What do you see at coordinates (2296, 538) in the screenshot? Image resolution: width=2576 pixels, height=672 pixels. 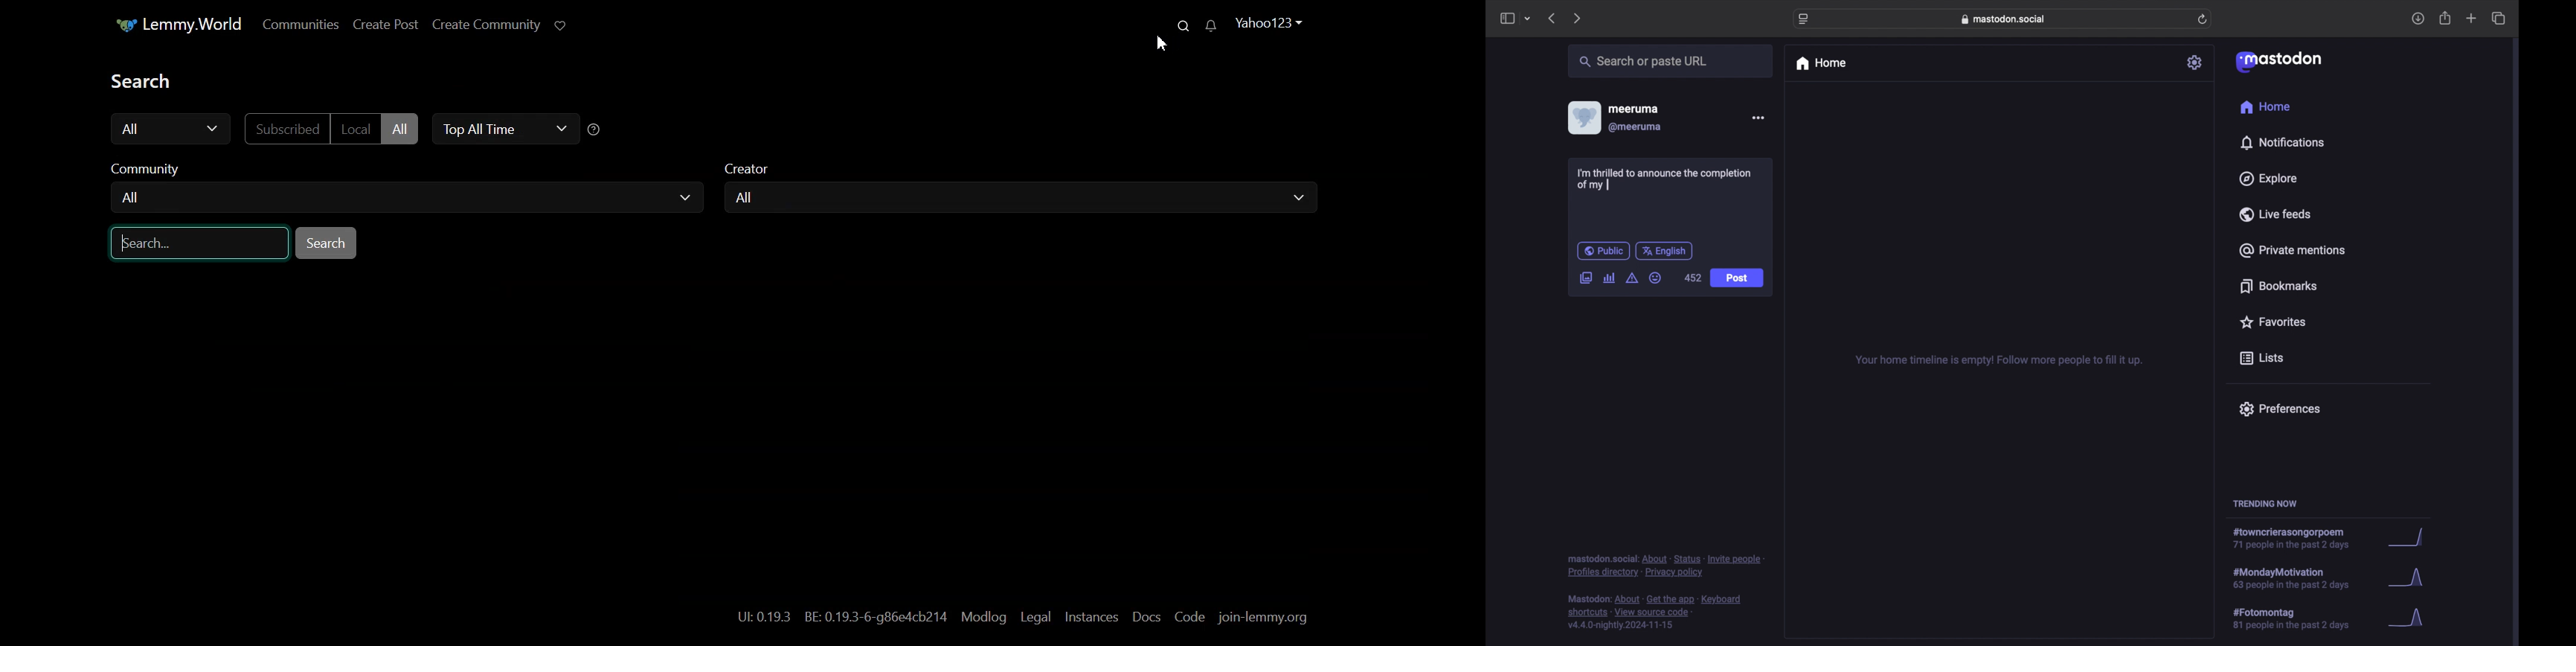 I see `hashtag trend` at bounding box center [2296, 538].